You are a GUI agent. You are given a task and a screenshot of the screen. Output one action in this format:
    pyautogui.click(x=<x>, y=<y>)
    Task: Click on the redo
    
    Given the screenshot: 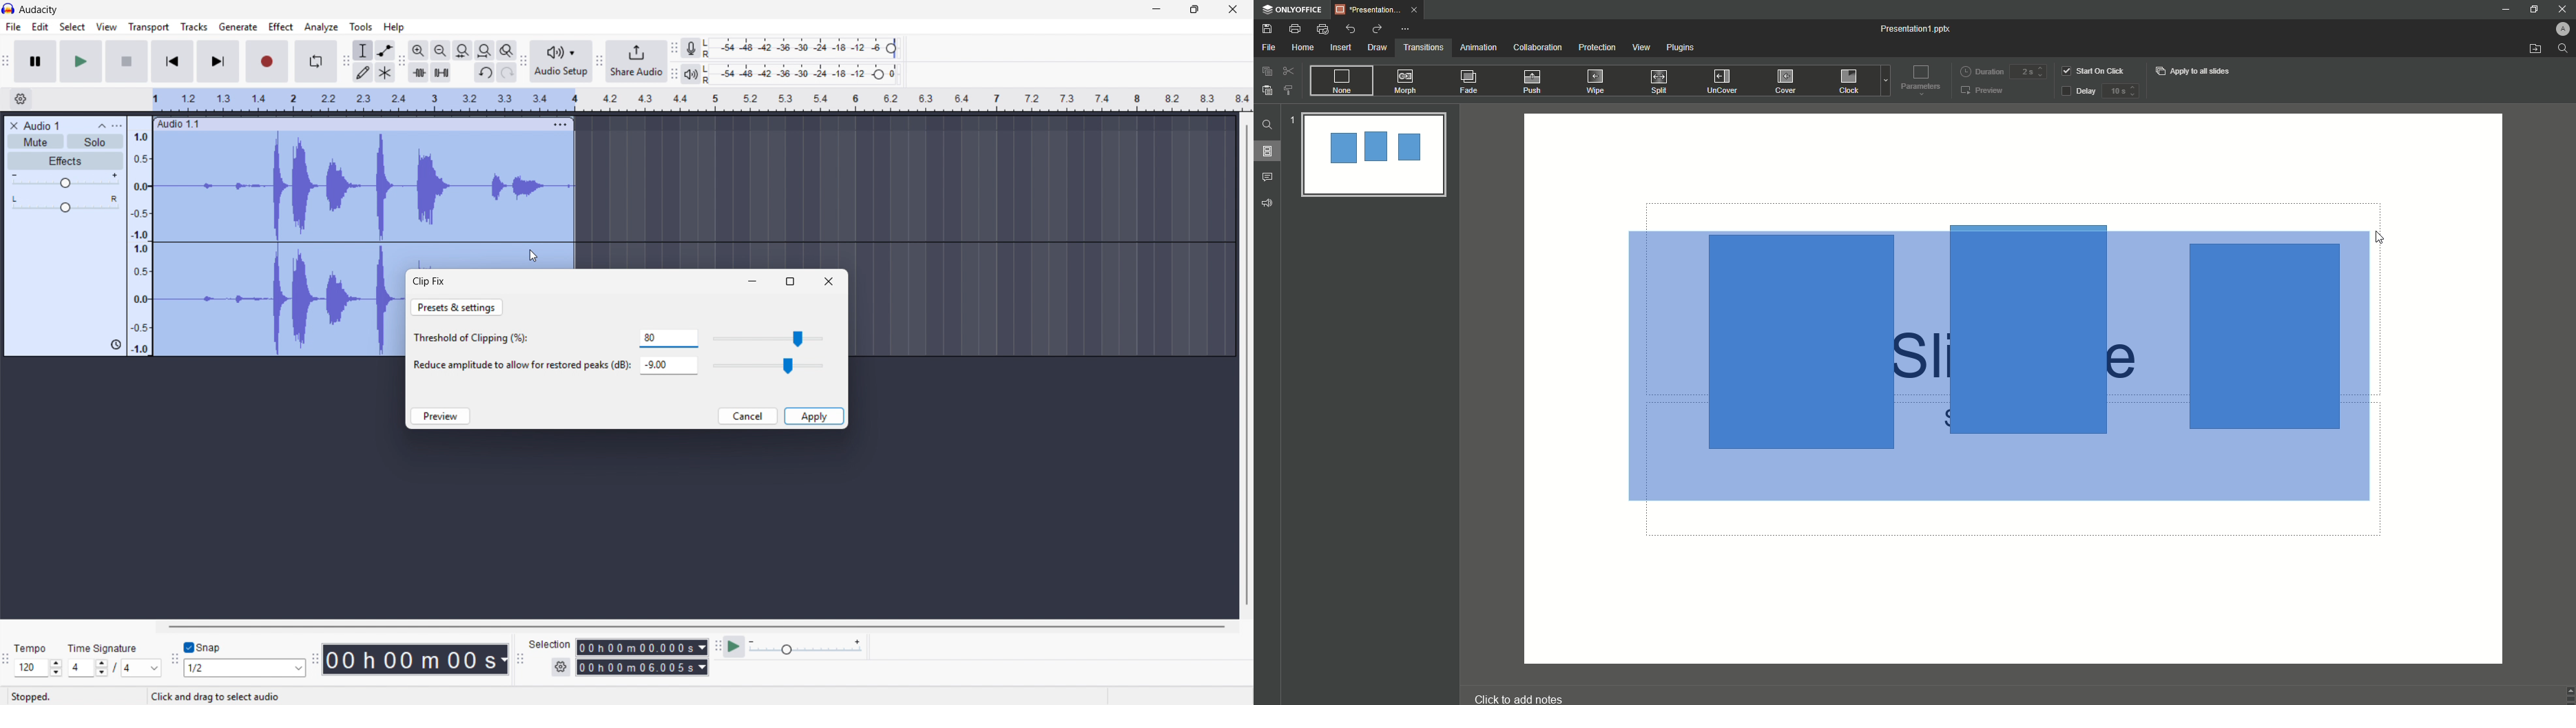 What is the action you would take?
    pyautogui.click(x=506, y=73)
    